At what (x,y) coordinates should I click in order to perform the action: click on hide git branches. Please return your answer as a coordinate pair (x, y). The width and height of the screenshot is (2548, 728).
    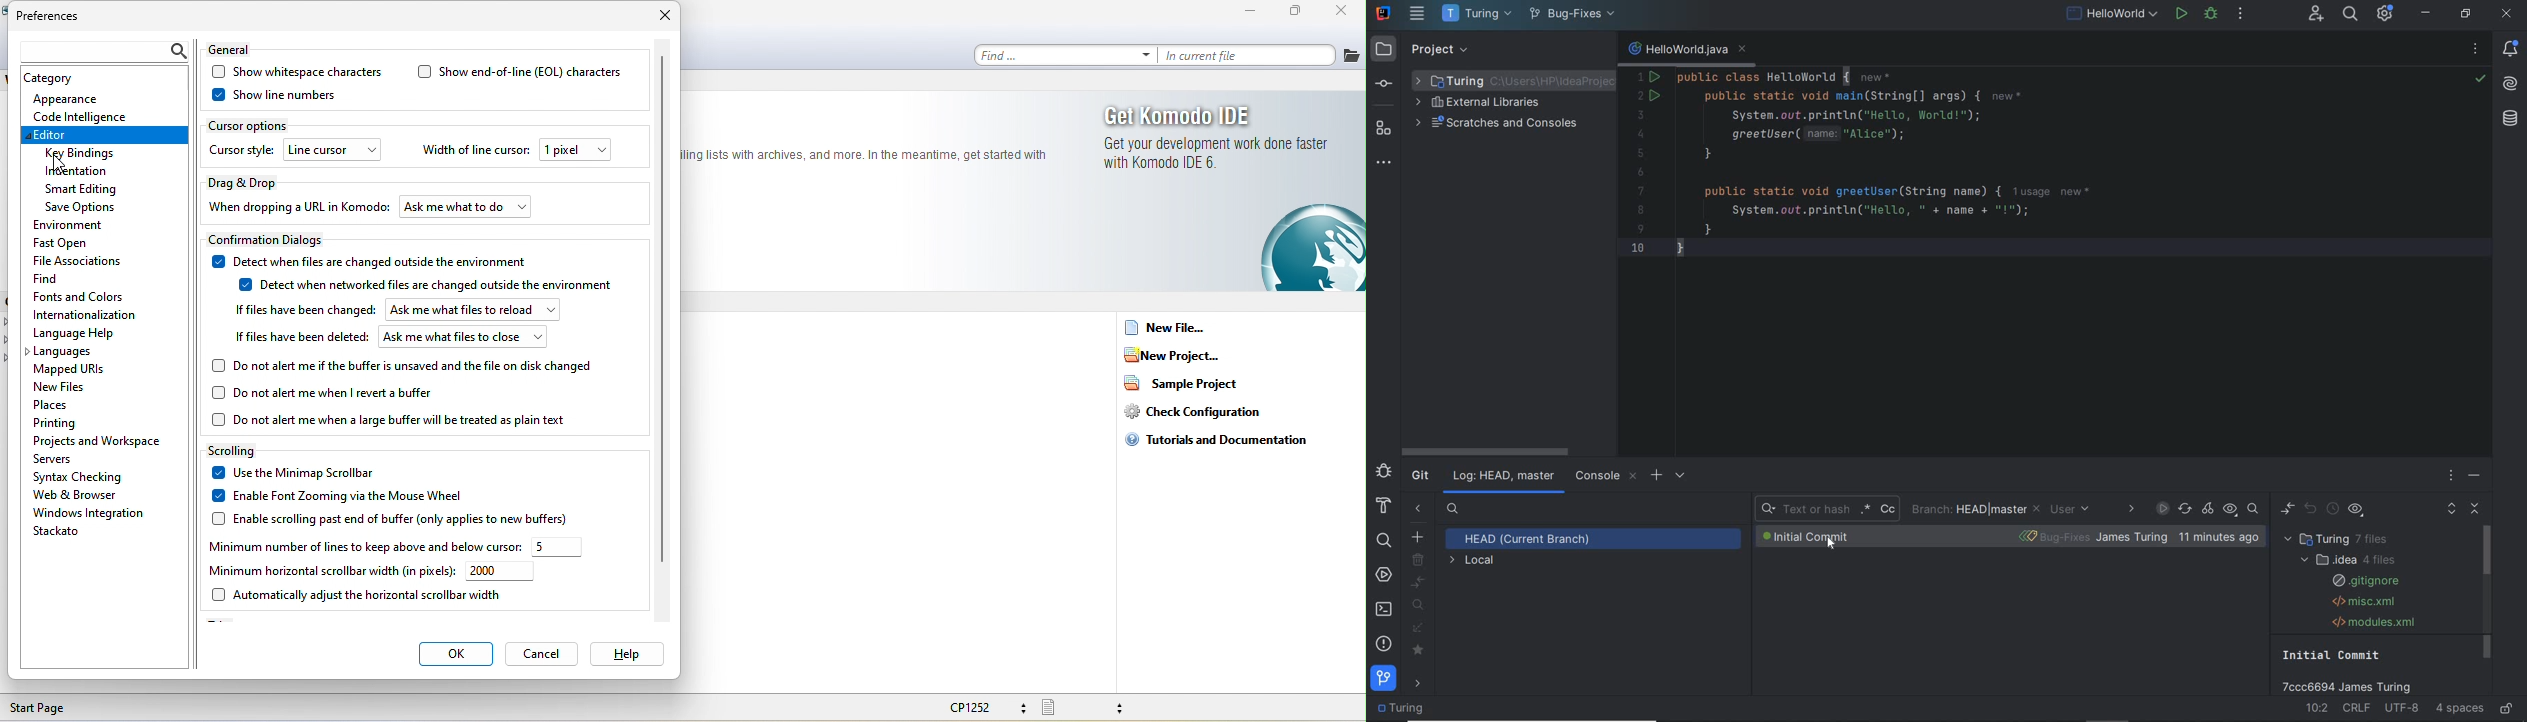
    Looking at the image, I should click on (1419, 510).